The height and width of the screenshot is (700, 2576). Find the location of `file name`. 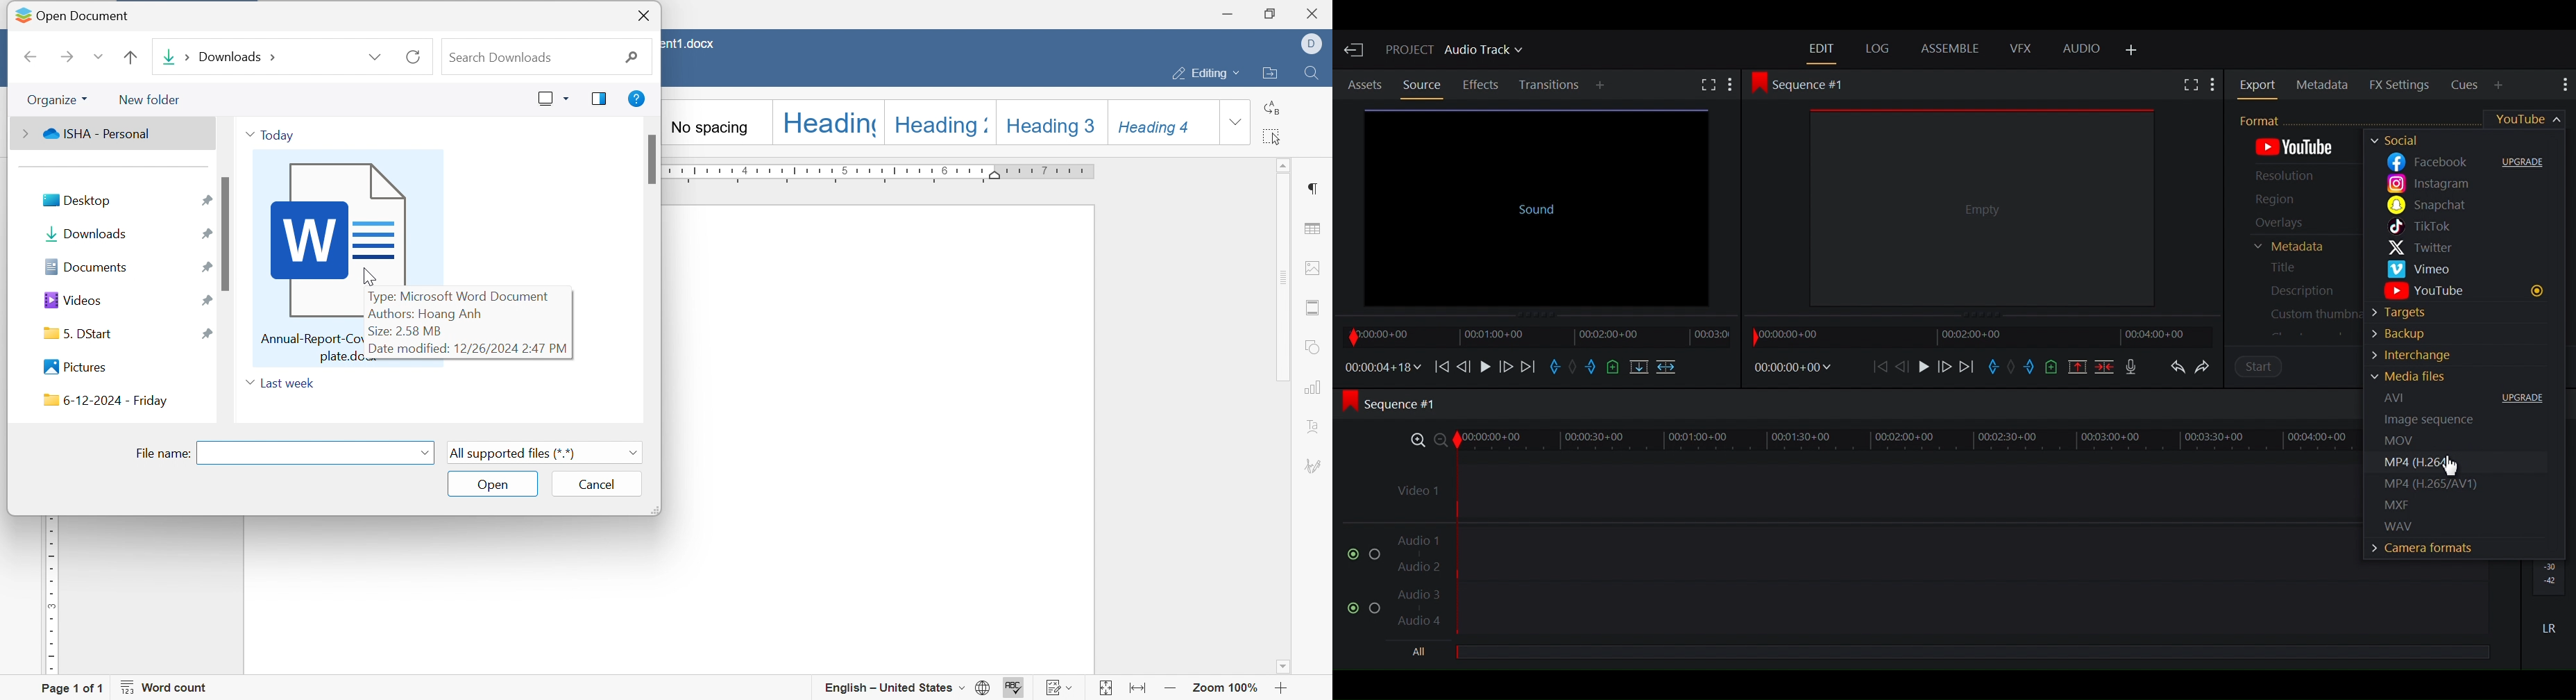

file name is located at coordinates (164, 453).